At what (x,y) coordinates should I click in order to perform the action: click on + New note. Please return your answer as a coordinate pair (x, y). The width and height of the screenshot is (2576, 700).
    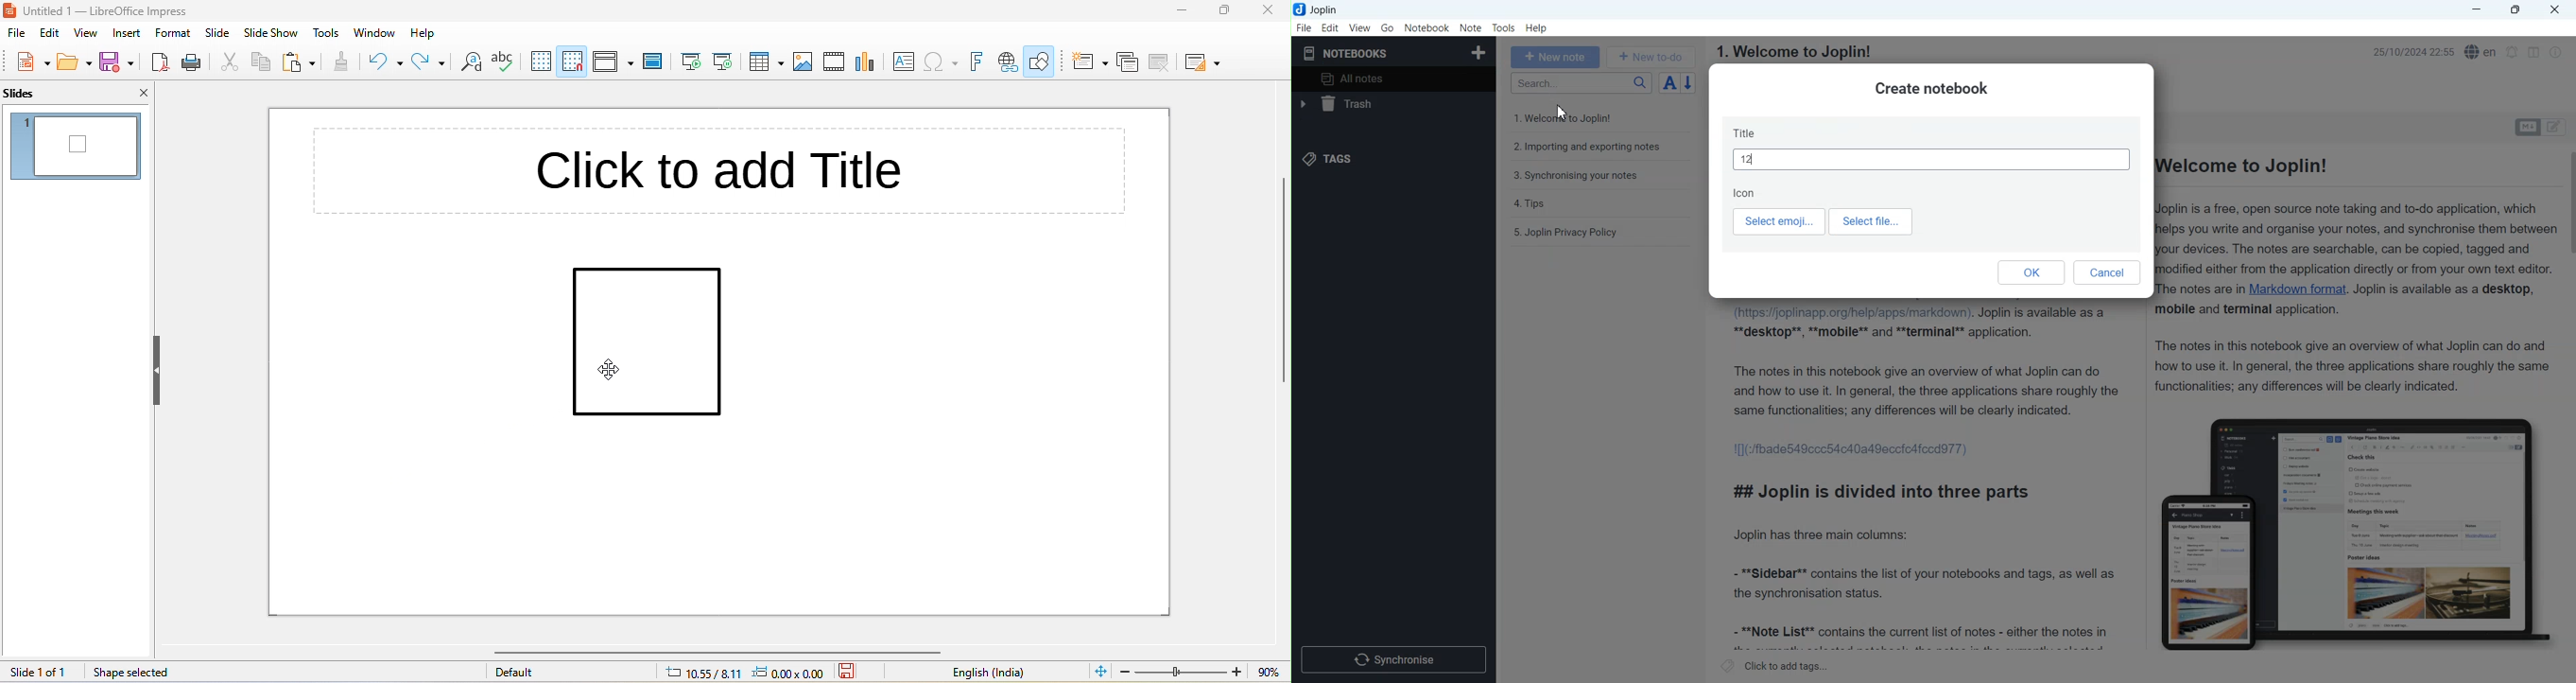
    Looking at the image, I should click on (1556, 57).